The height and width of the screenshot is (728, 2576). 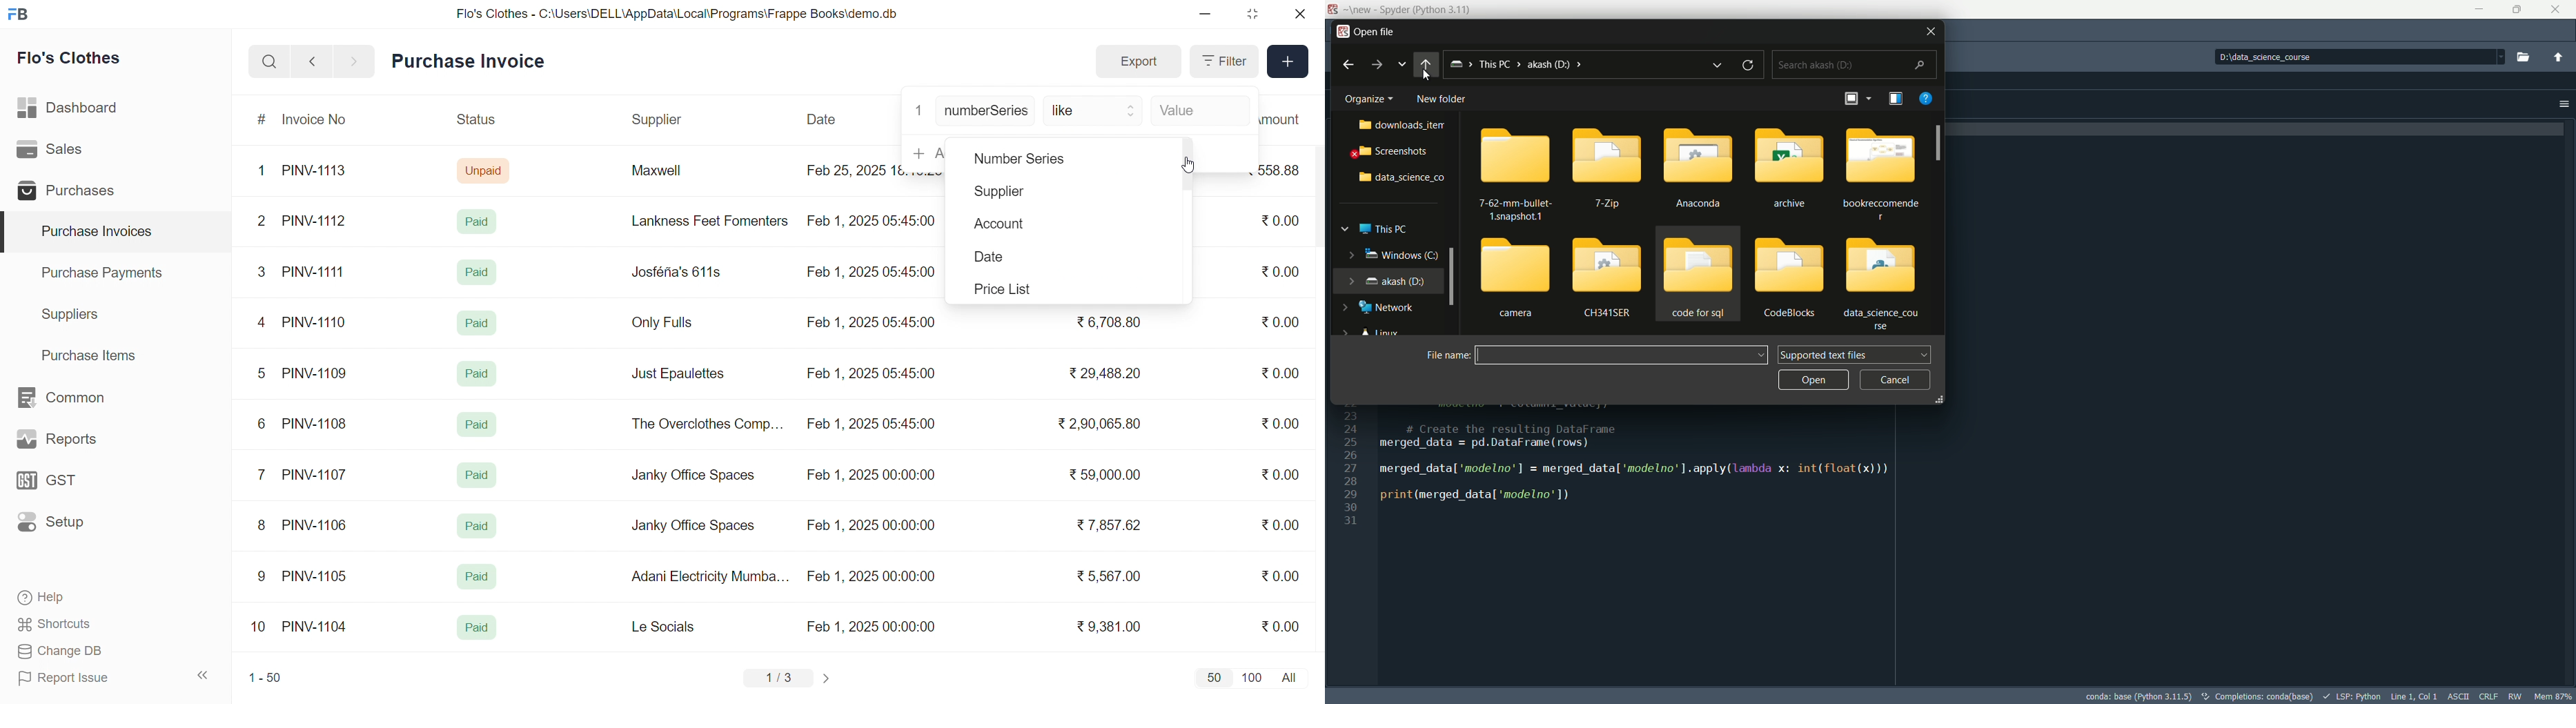 What do you see at coordinates (1334, 10) in the screenshot?
I see `app icon` at bounding box center [1334, 10].